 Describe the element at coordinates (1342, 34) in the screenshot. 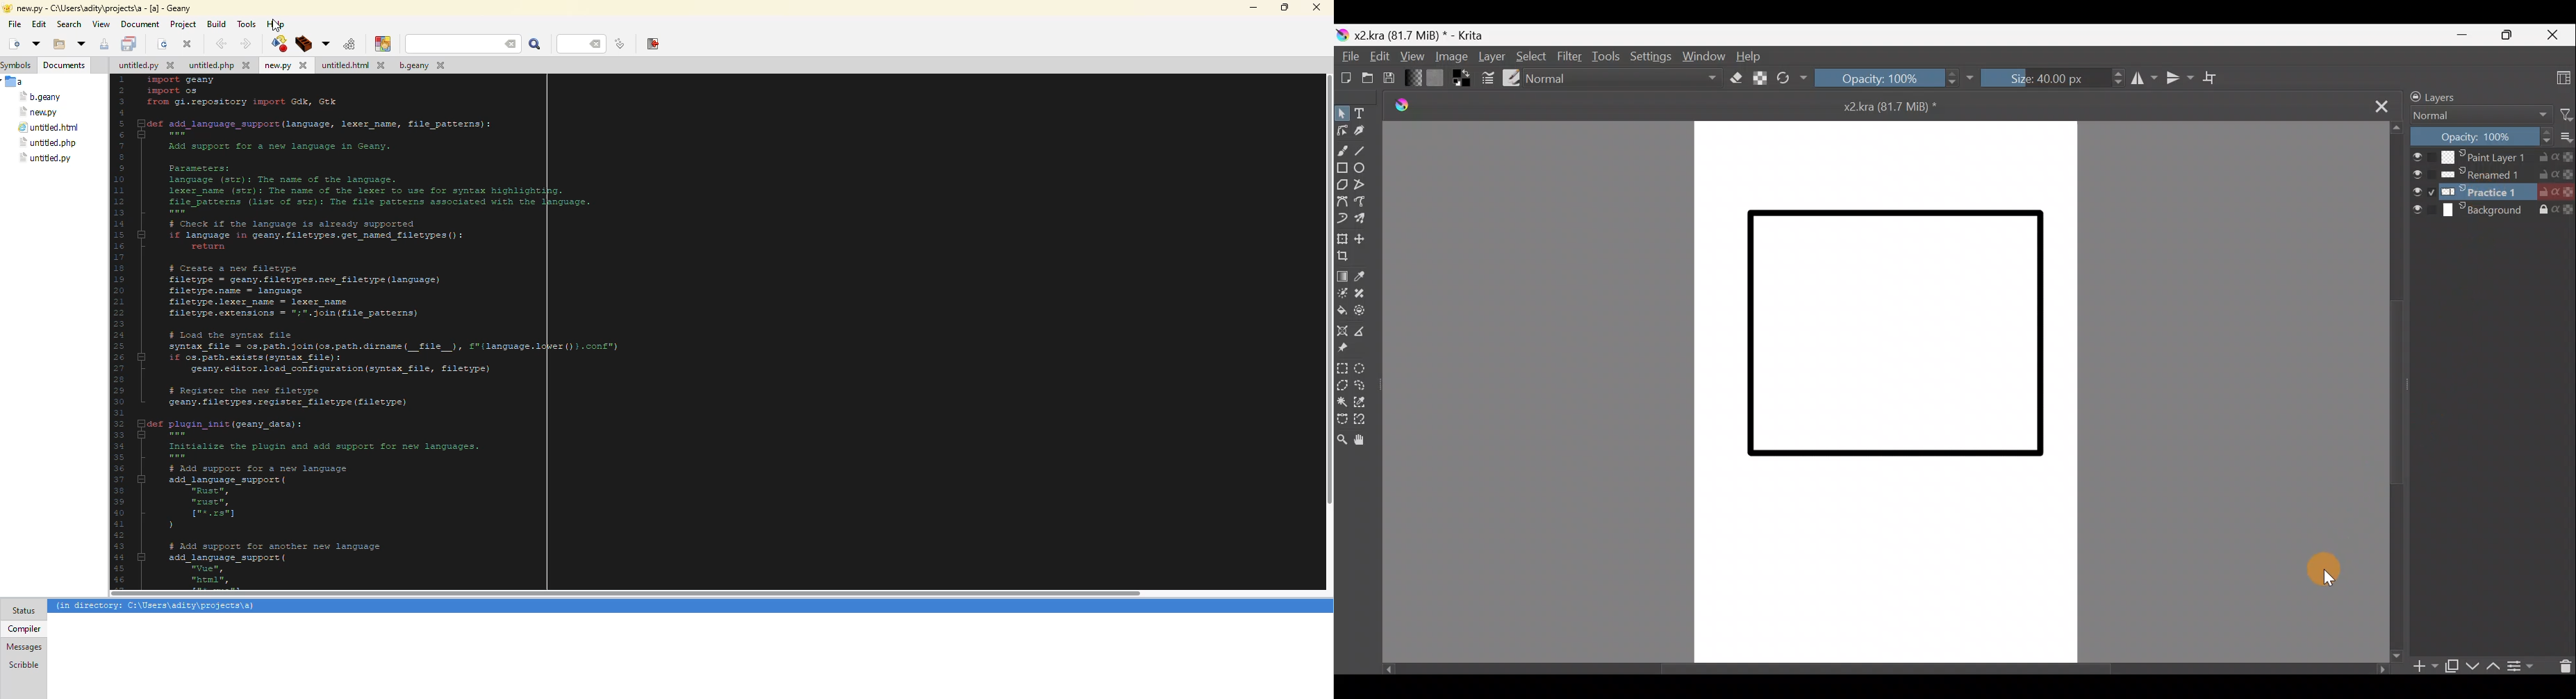

I see `Krita logo` at that location.